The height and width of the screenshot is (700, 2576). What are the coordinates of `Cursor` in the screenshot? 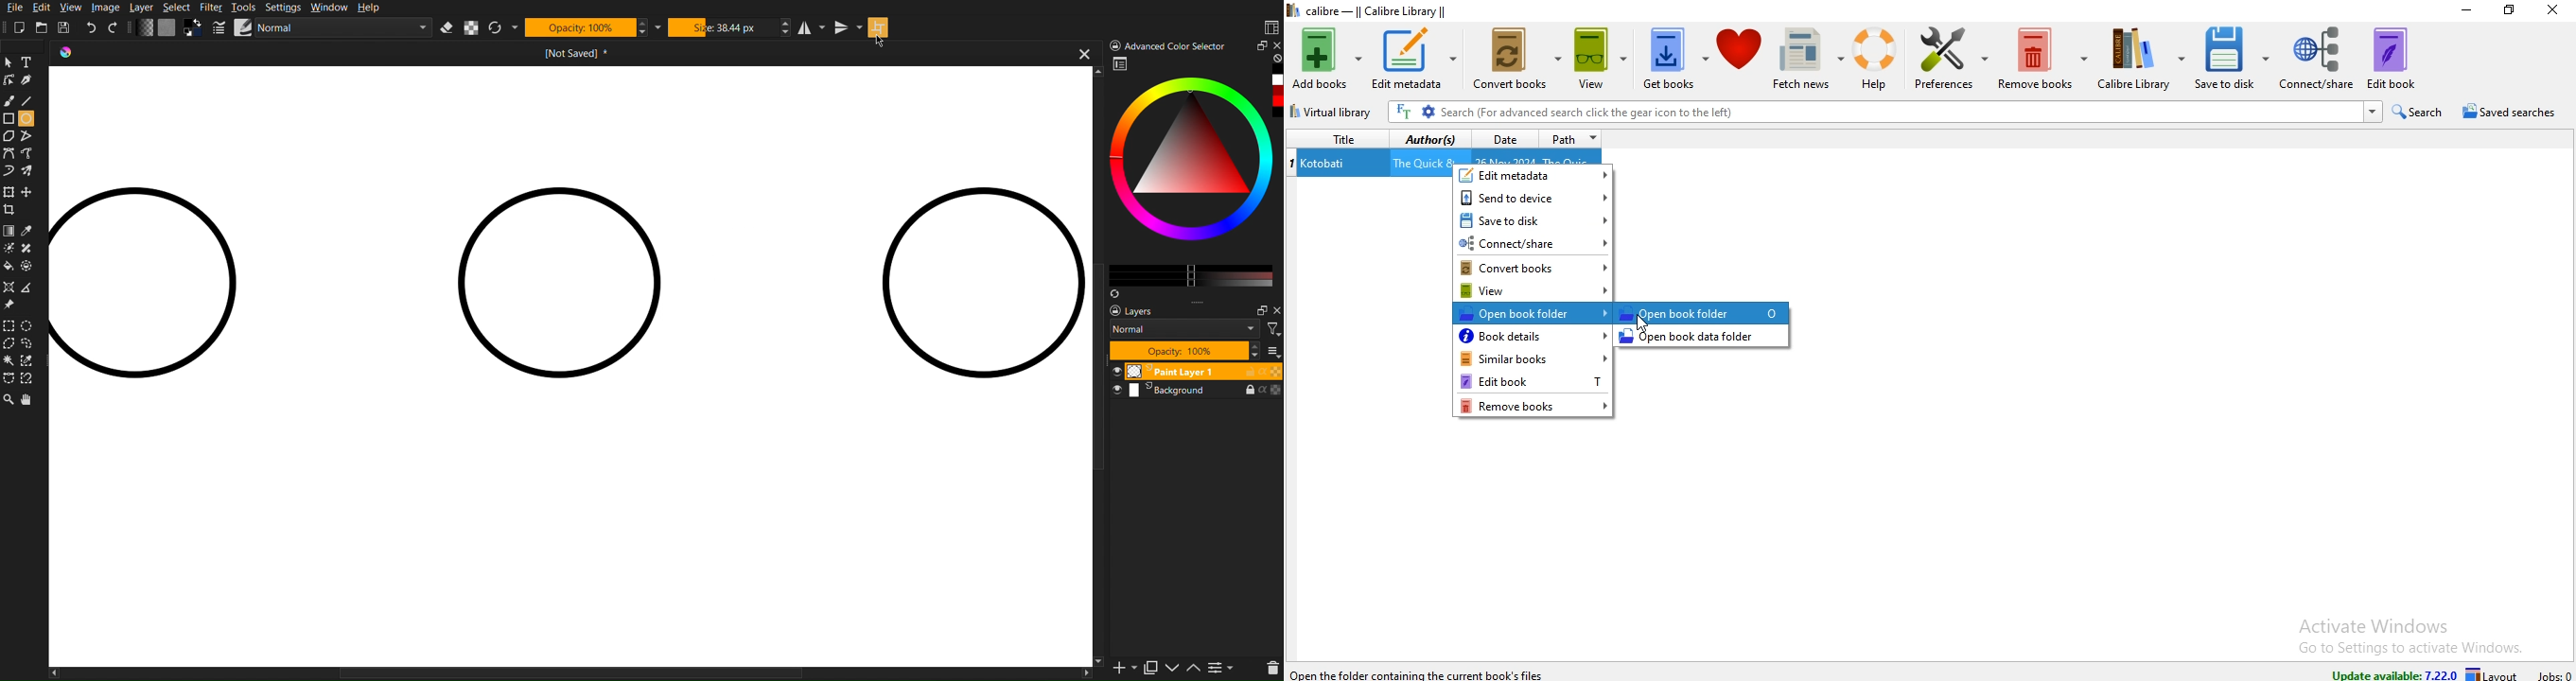 It's located at (1648, 326).